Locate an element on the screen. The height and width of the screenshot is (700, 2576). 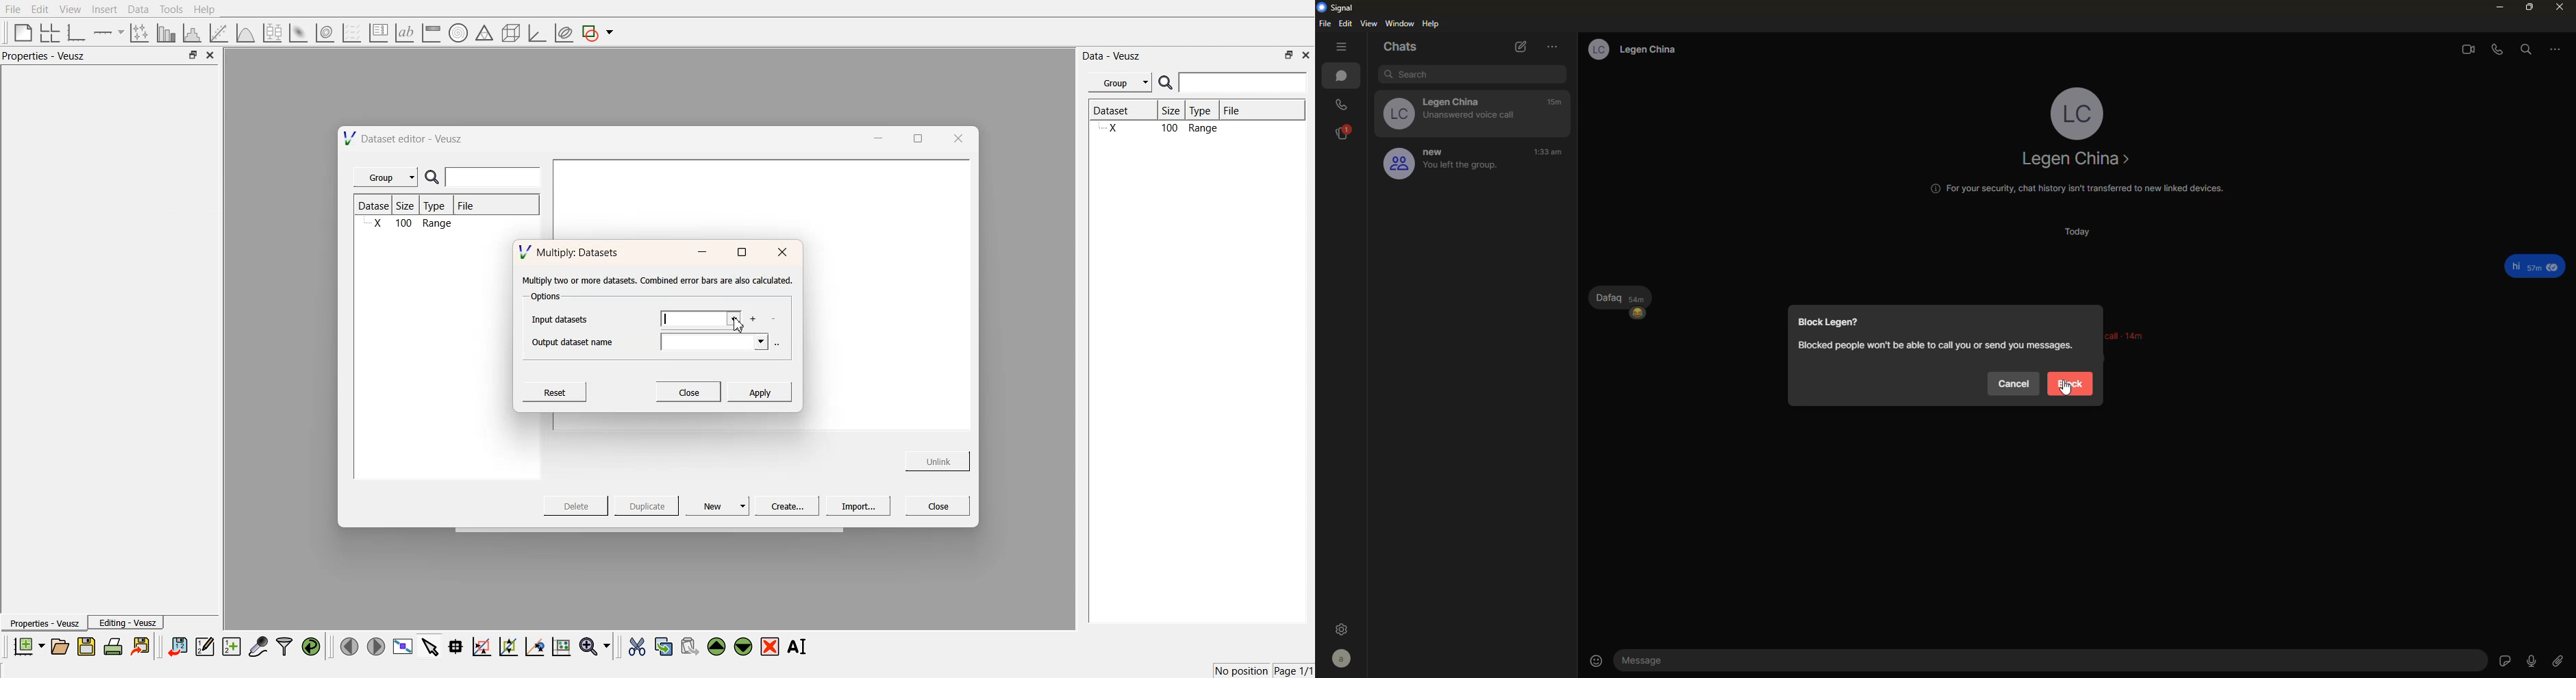
close is located at coordinates (211, 55).